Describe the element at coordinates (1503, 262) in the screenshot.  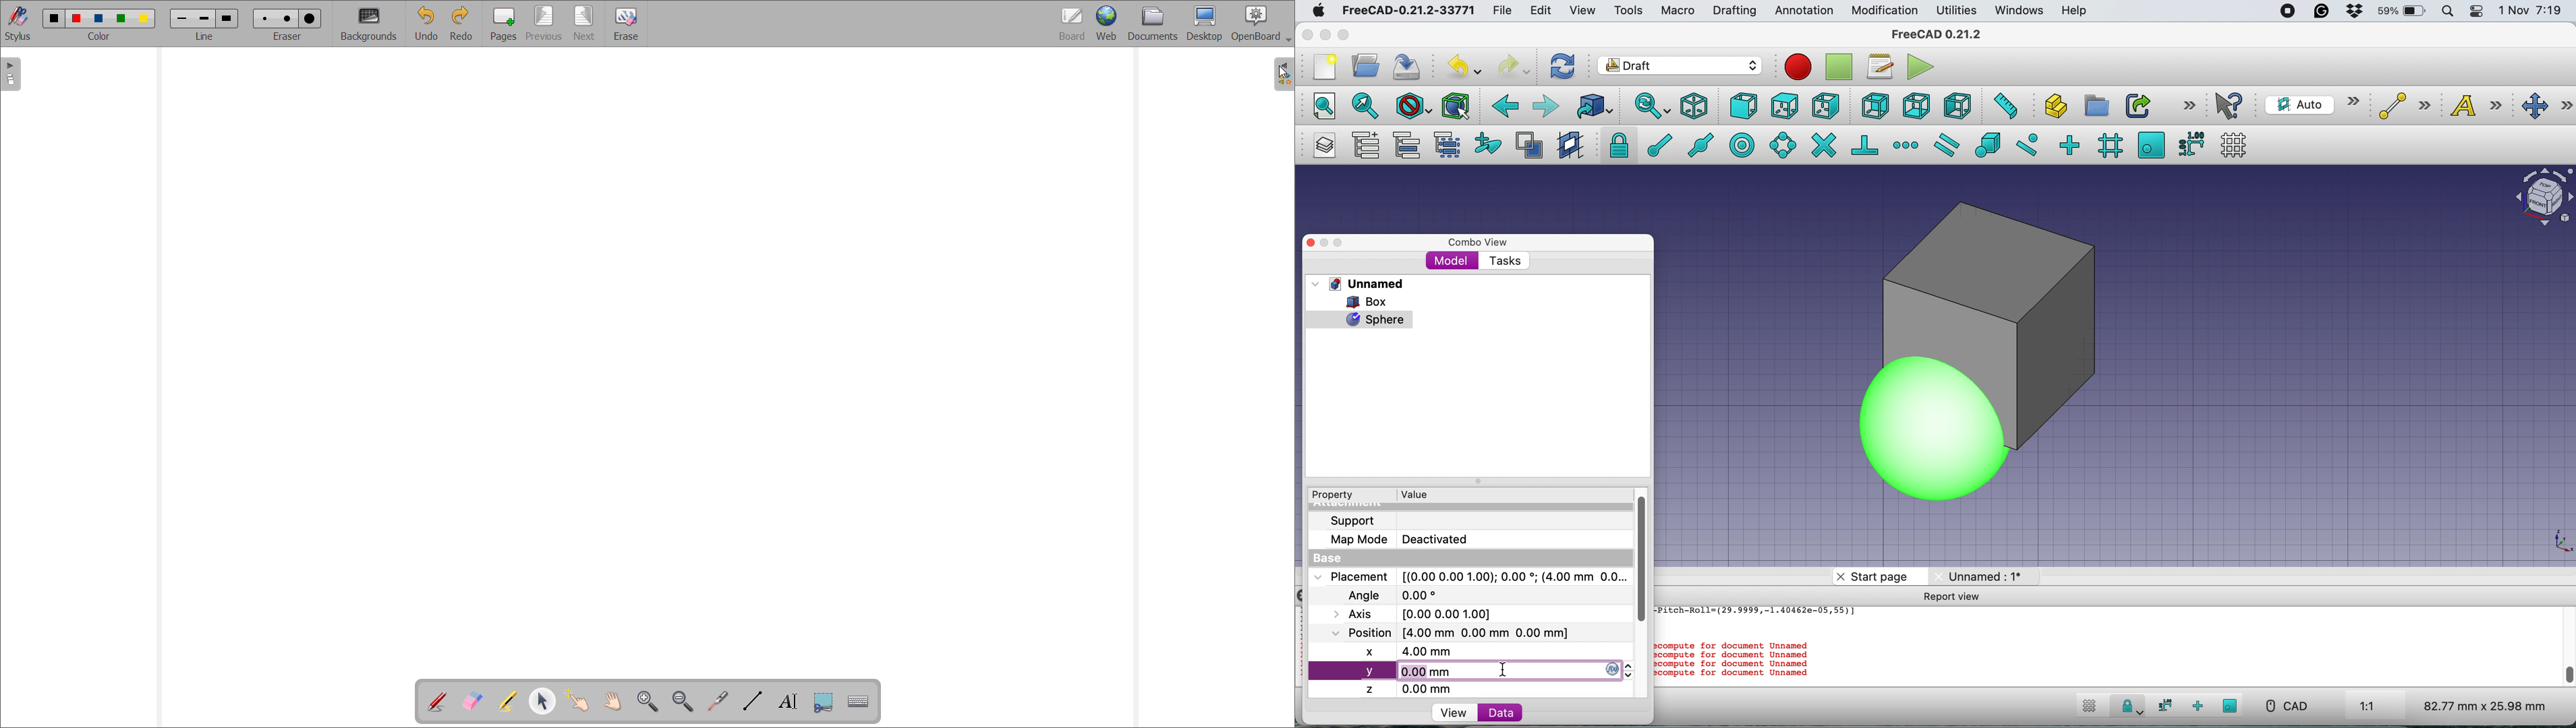
I see `tasks` at that location.